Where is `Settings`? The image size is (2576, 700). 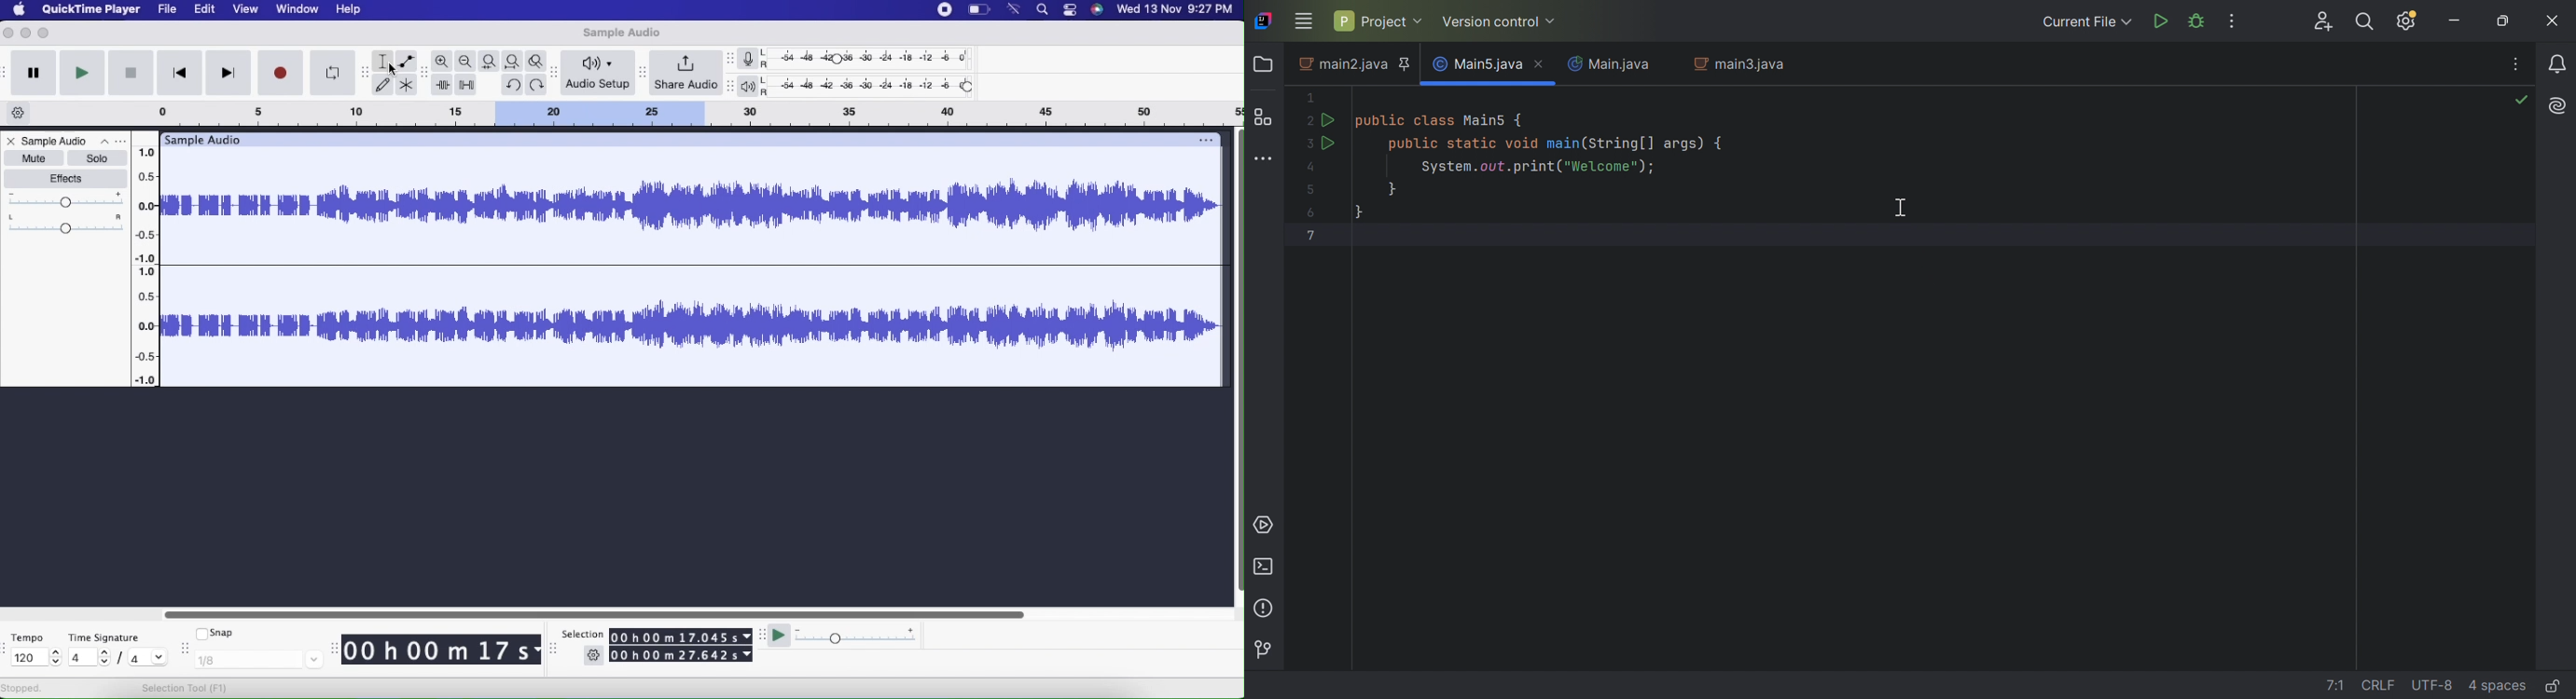
Settings is located at coordinates (594, 657).